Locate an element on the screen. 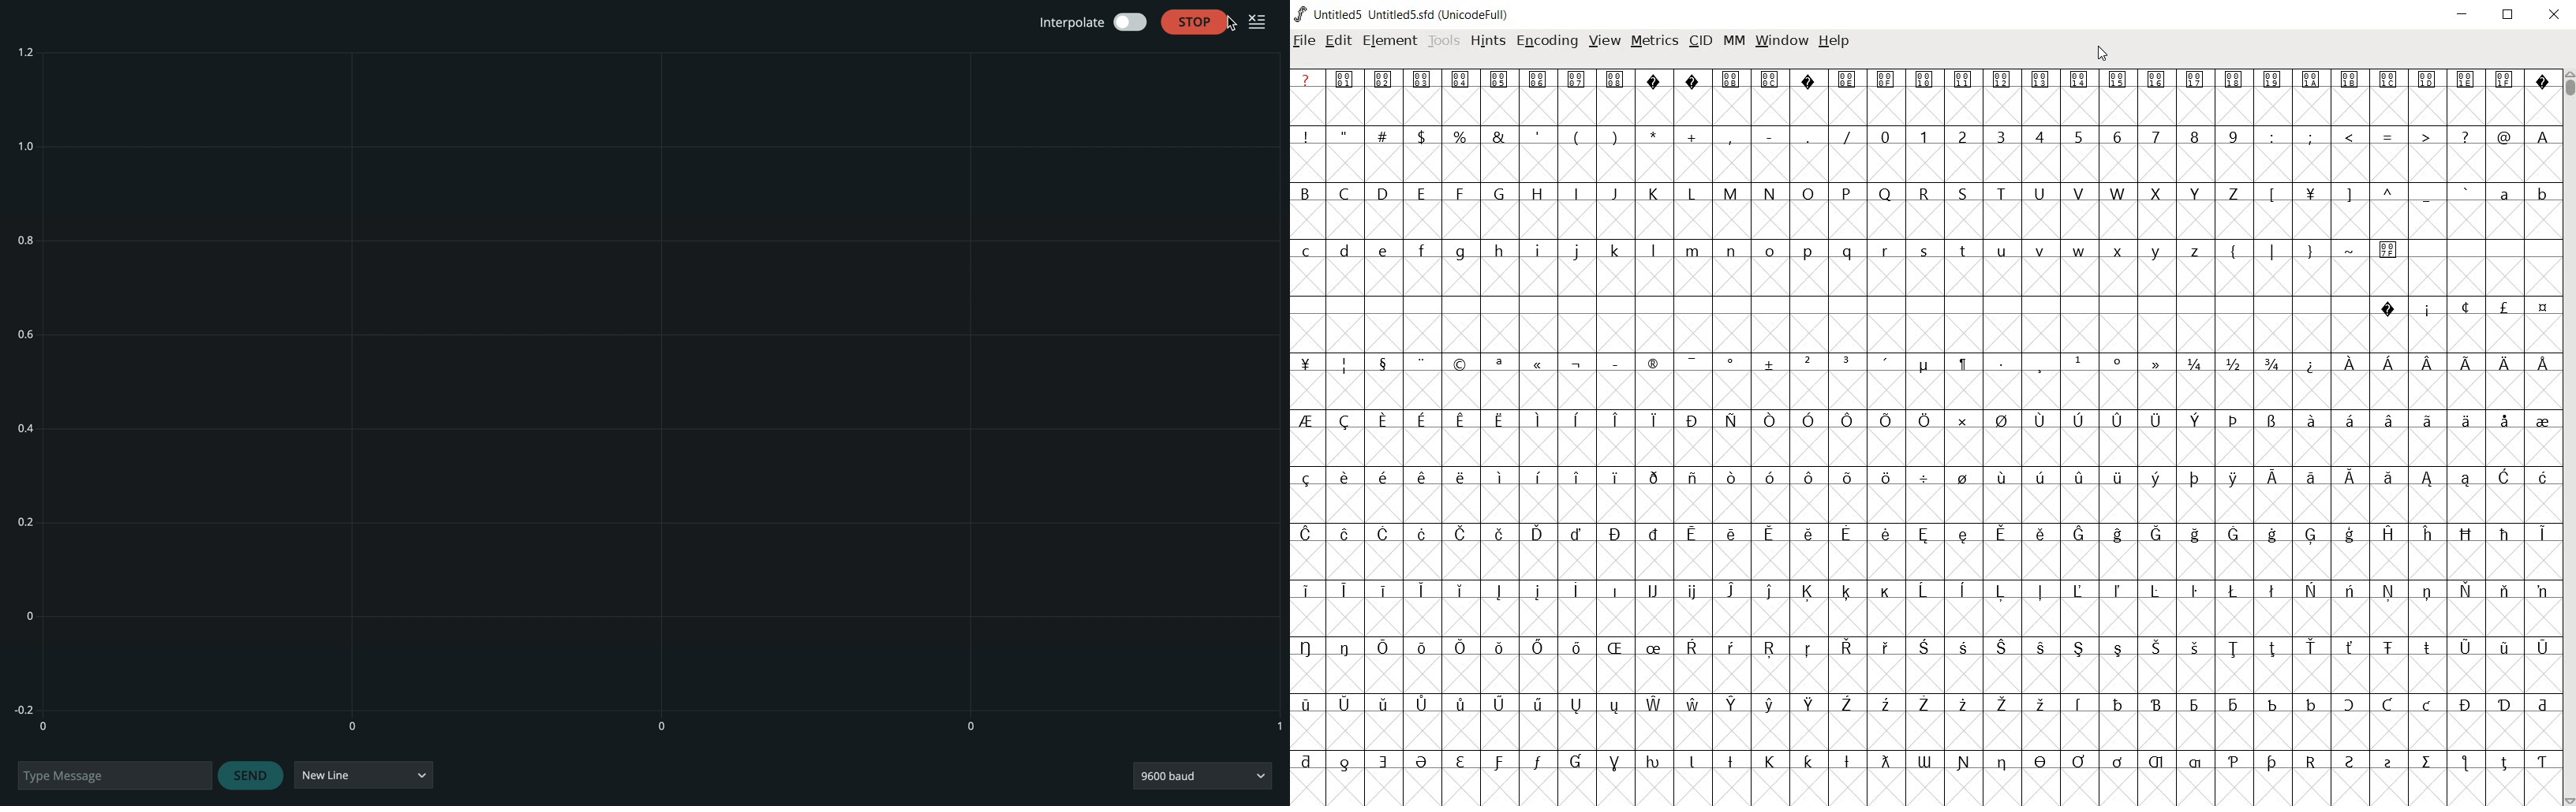  Symbol is located at coordinates (1345, 647).